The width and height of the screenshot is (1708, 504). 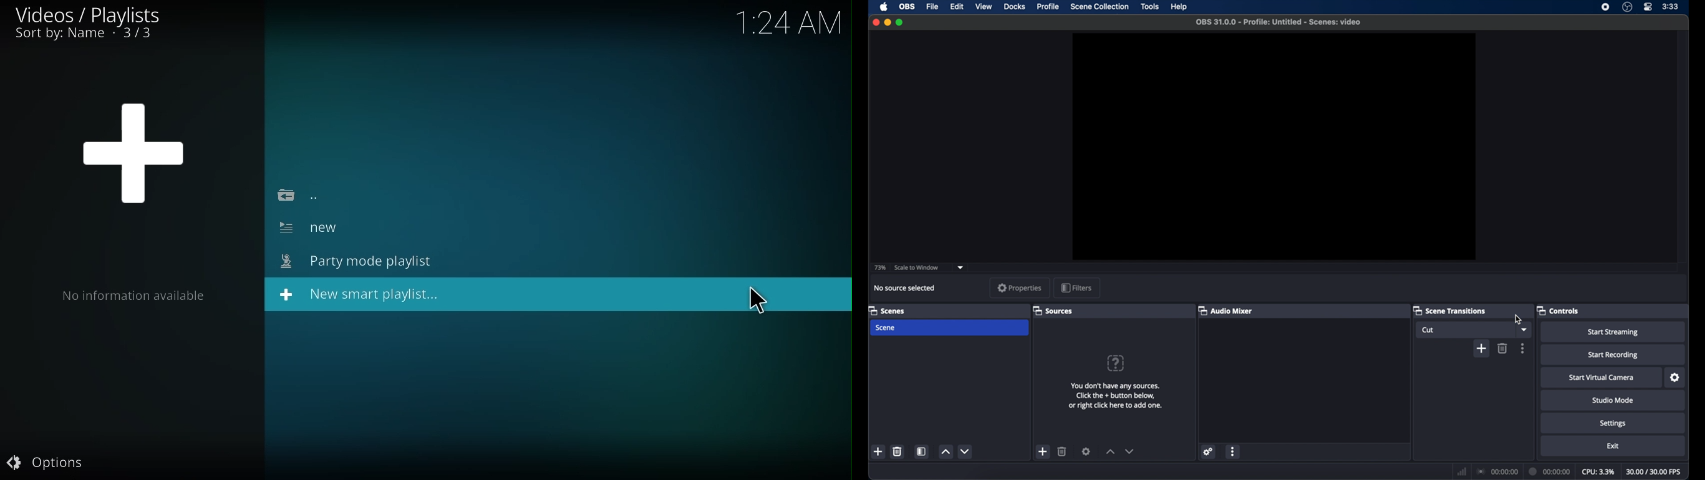 I want to click on sources, so click(x=1053, y=312).